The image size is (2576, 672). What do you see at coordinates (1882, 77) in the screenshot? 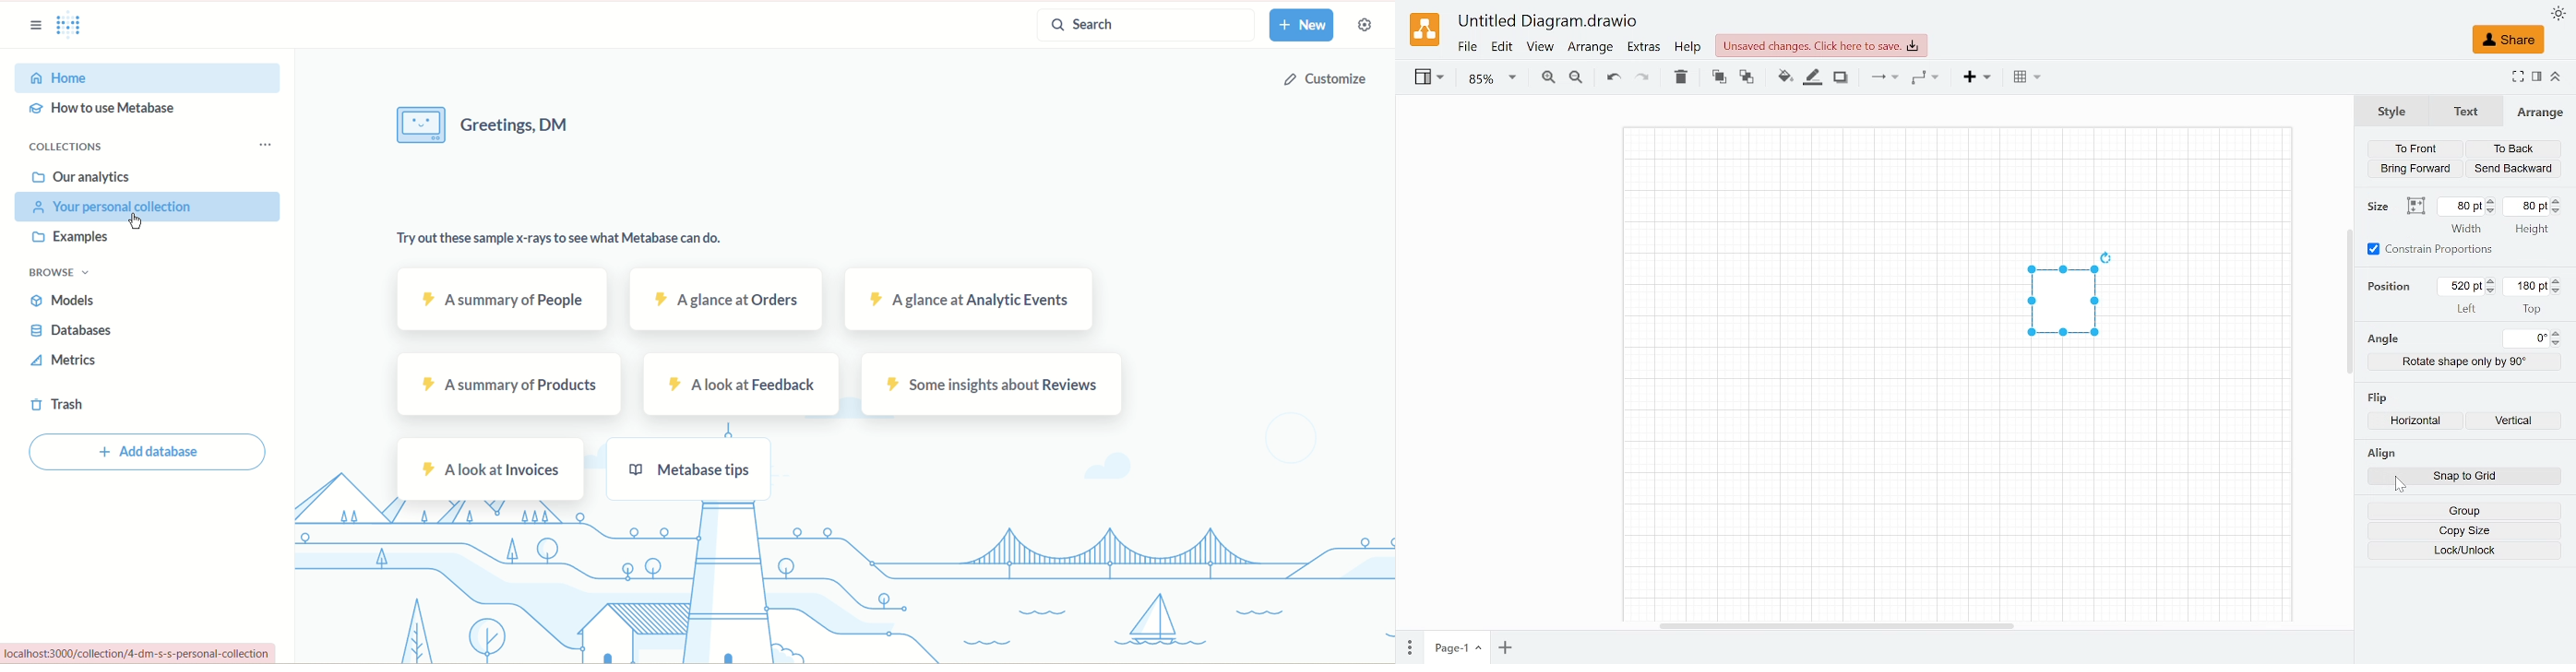
I see `Connections` at bounding box center [1882, 77].